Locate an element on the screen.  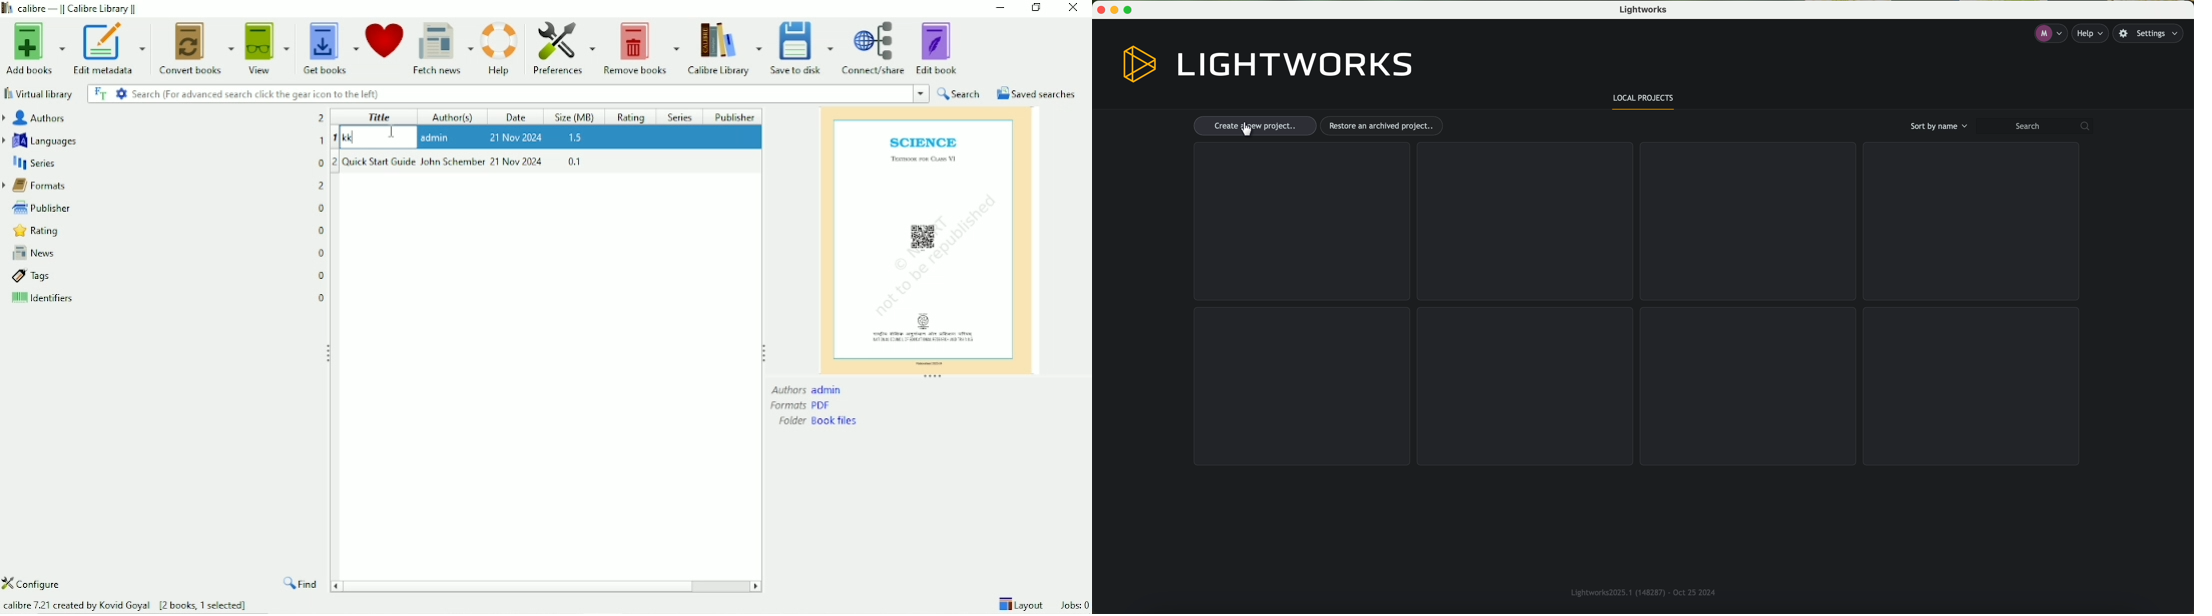
Lightworks logo is located at coordinates (1268, 65).